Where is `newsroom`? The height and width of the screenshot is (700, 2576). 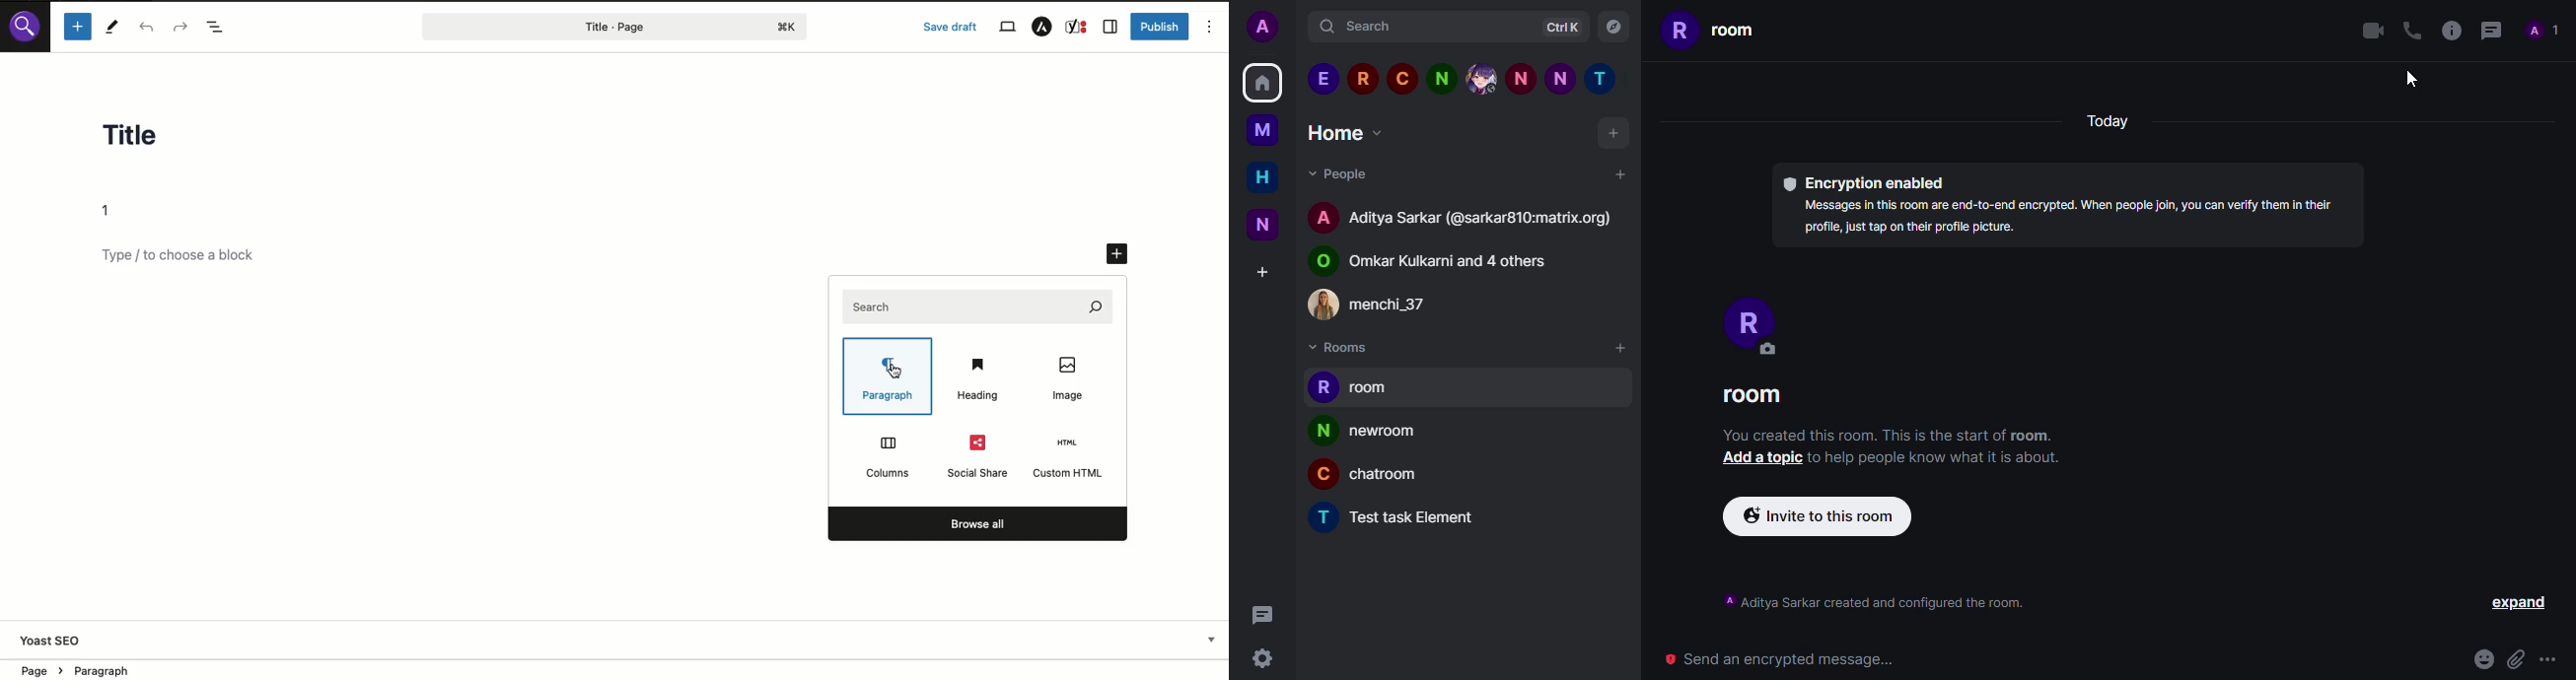
newsroom is located at coordinates (1373, 432).